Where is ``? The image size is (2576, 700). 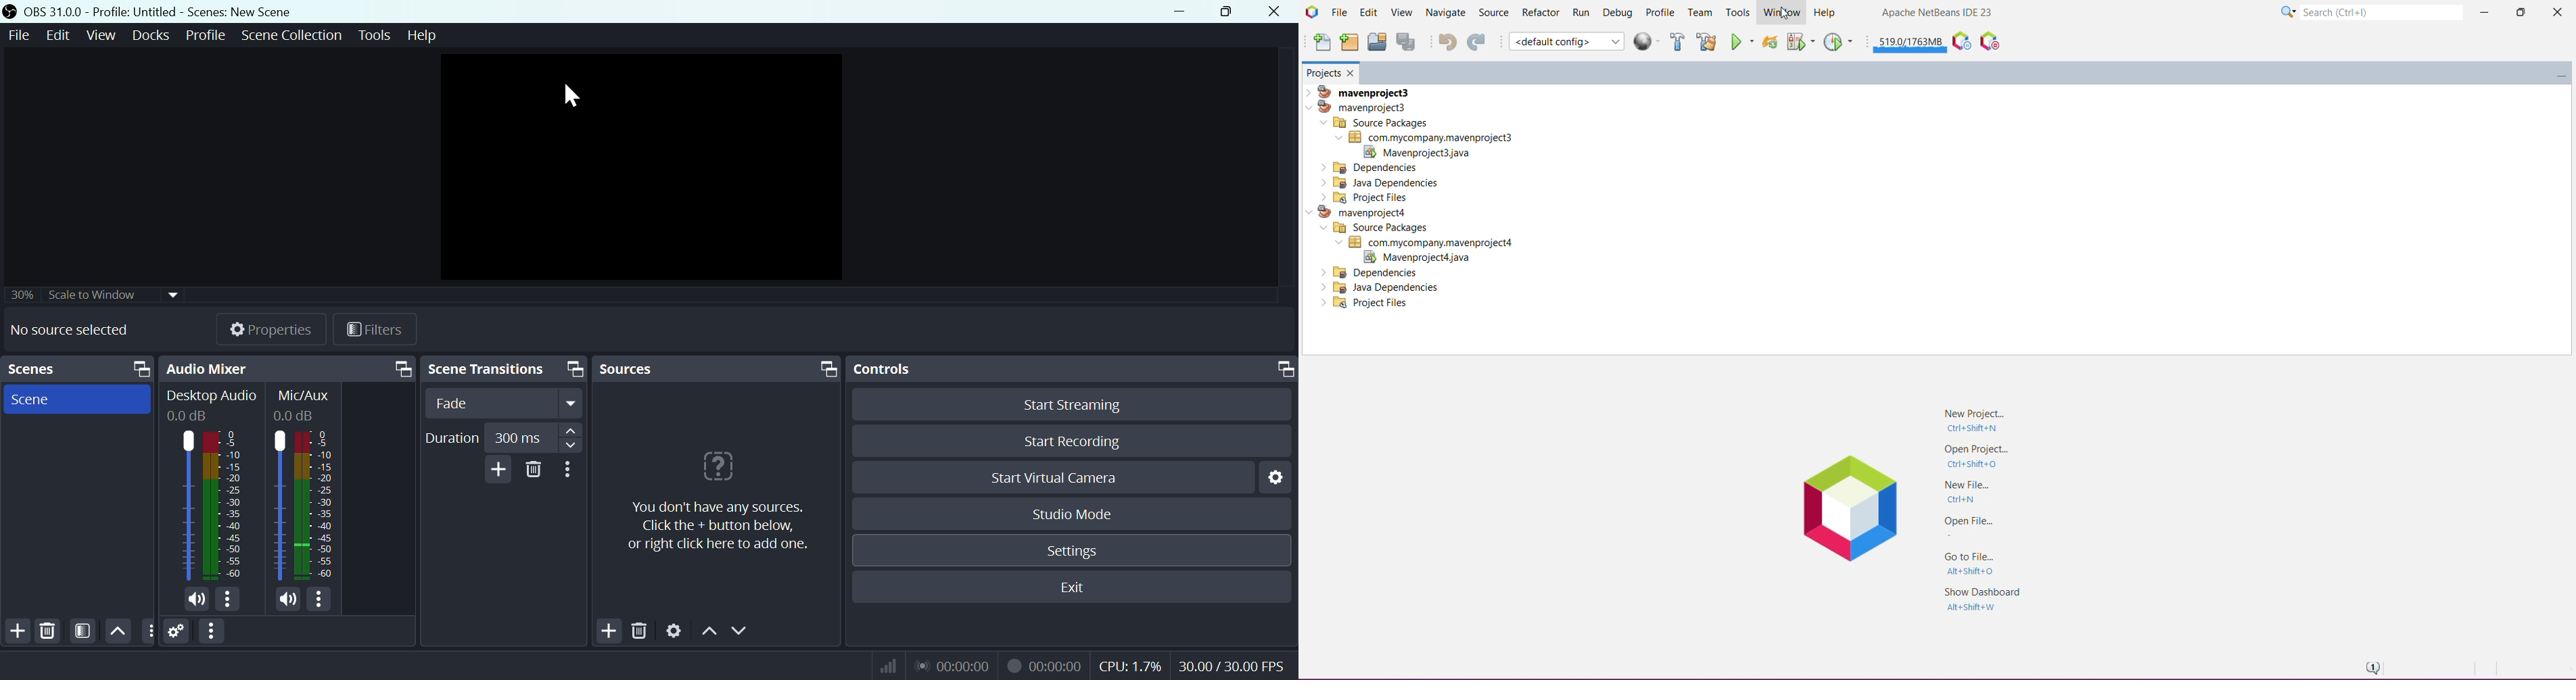  is located at coordinates (148, 631).